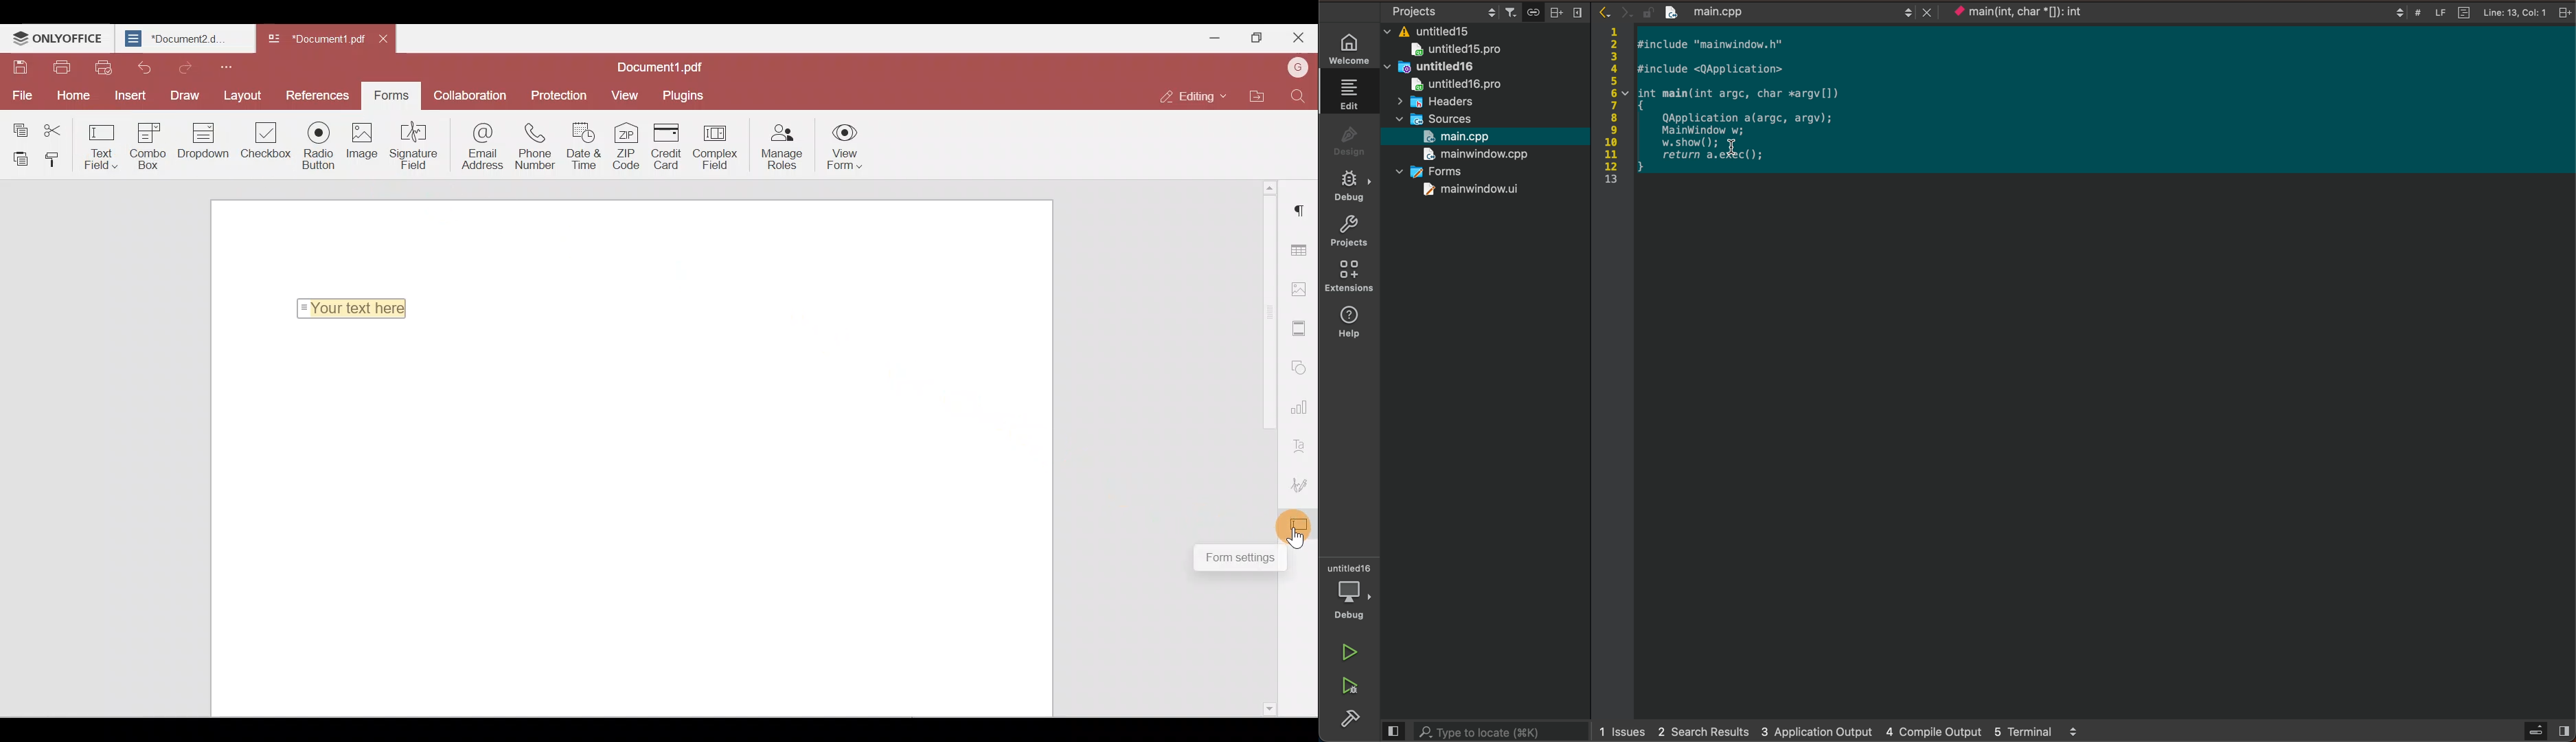 This screenshot has height=756, width=2576. Describe the element at coordinates (1299, 288) in the screenshot. I see `Image settings` at that location.